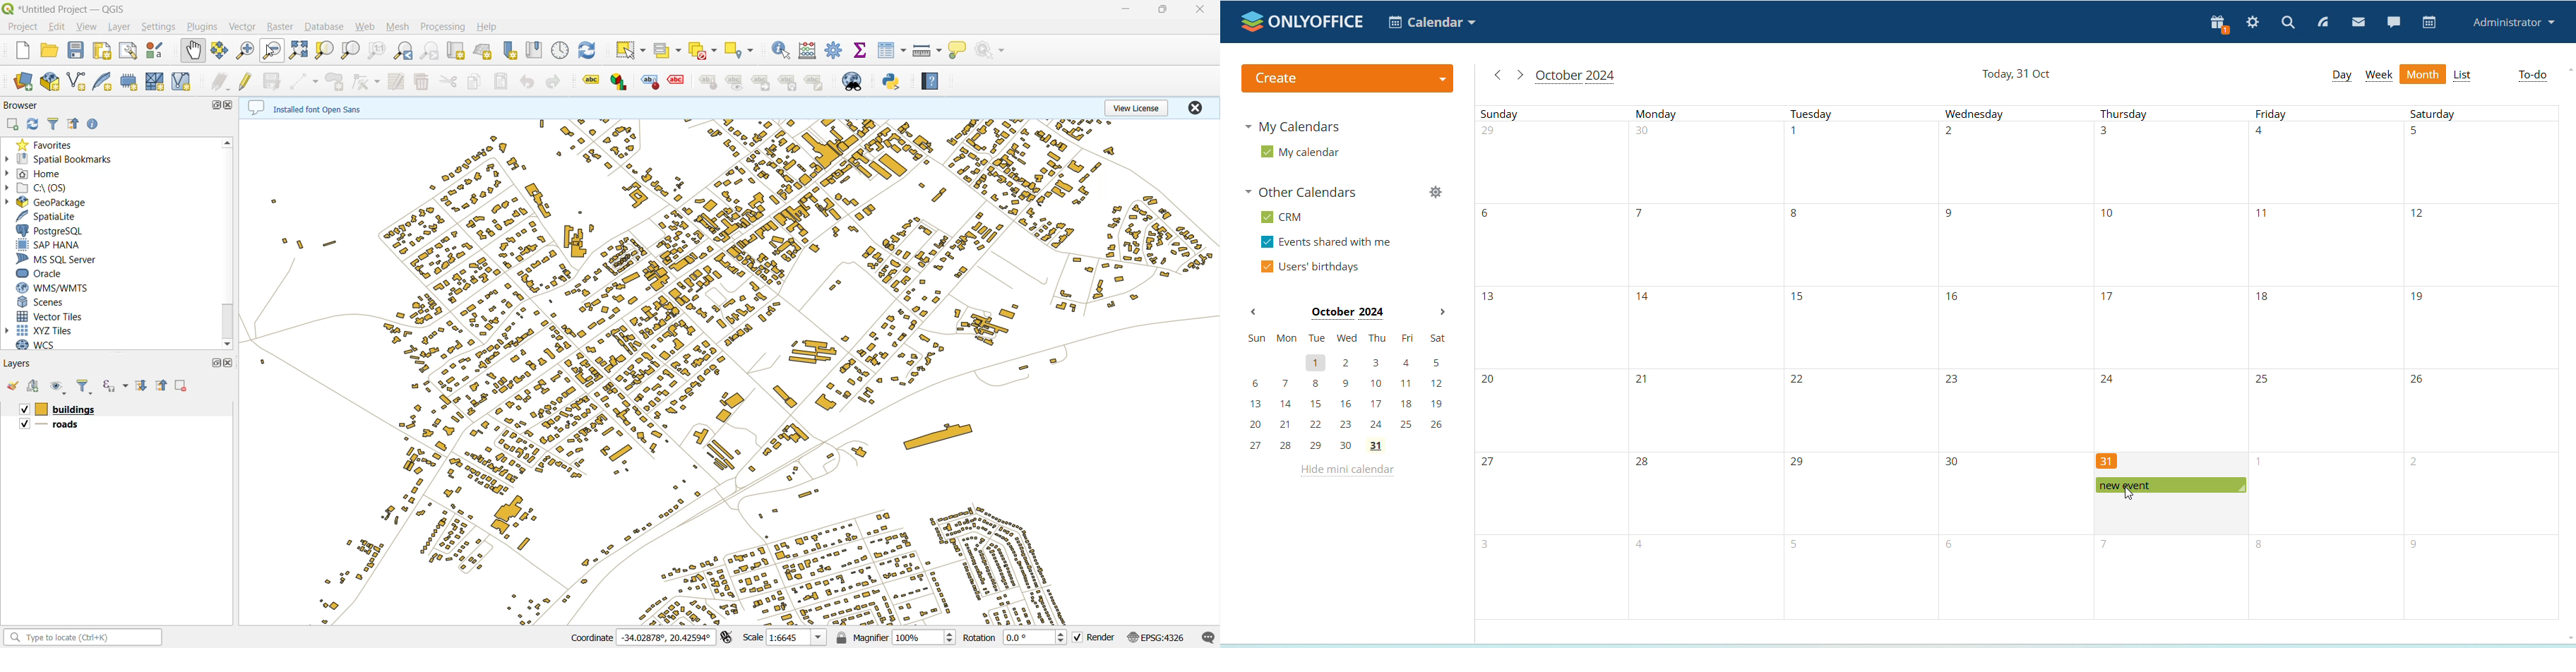  Describe the element at coordinates (121, 27) in the screenshot. I see `layer` at that location.